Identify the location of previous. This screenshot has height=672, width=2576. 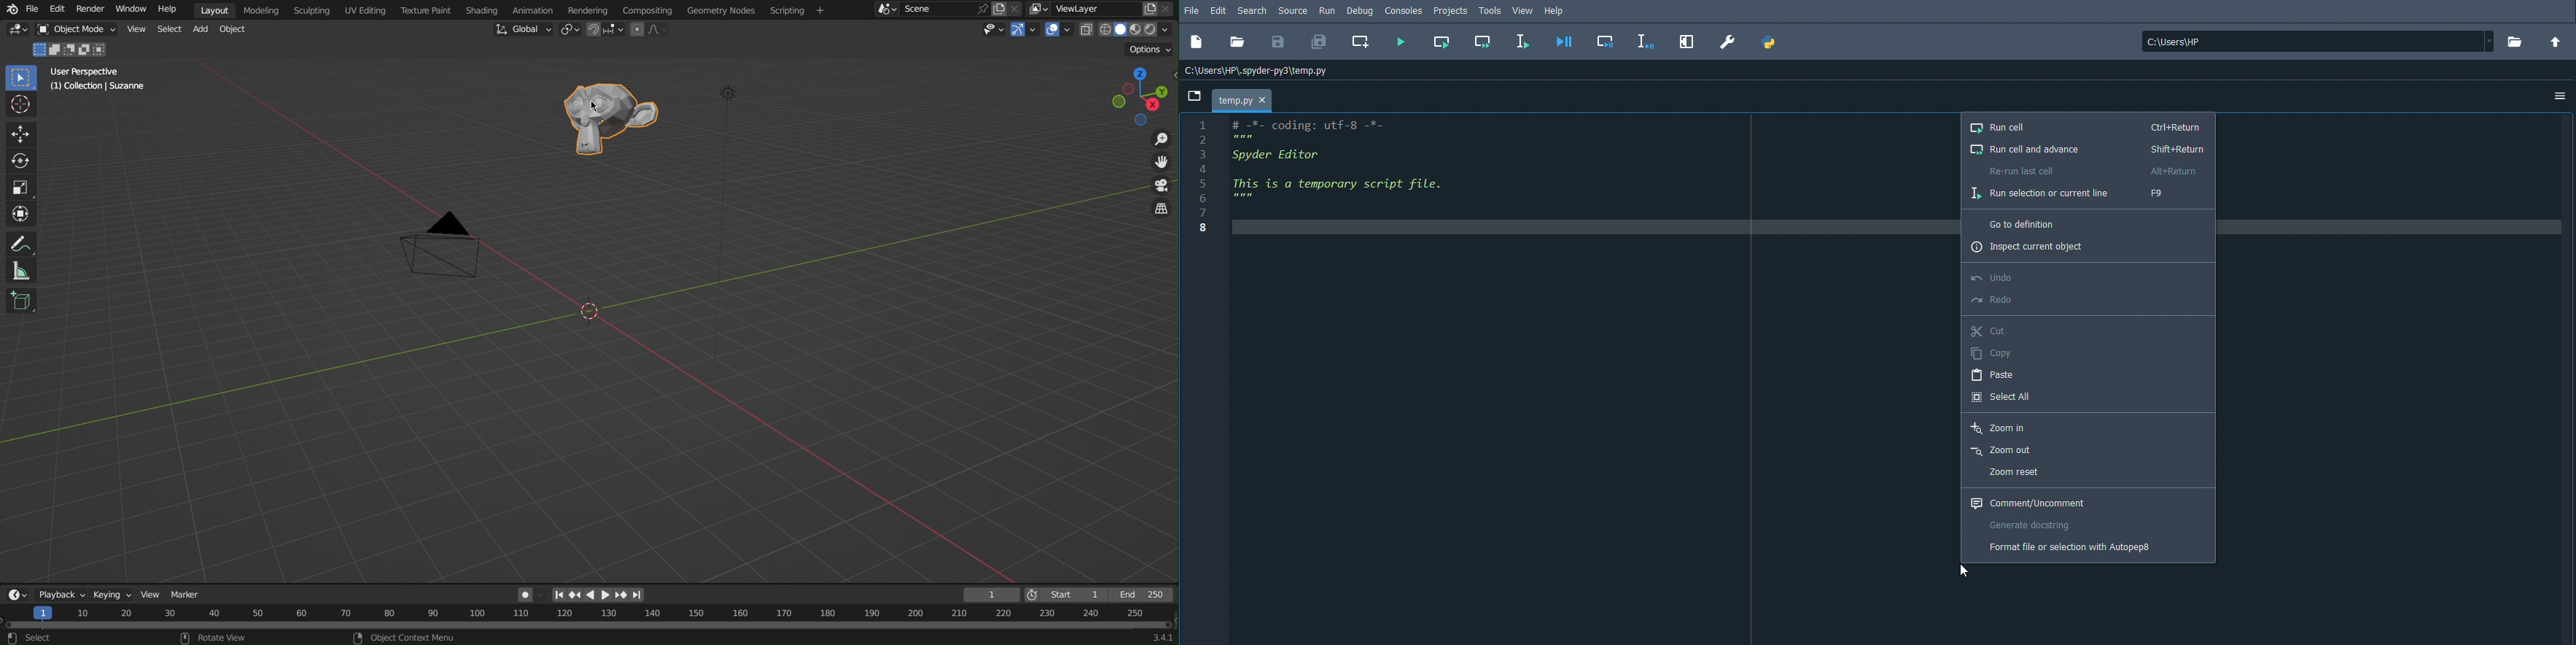
(580, 595).